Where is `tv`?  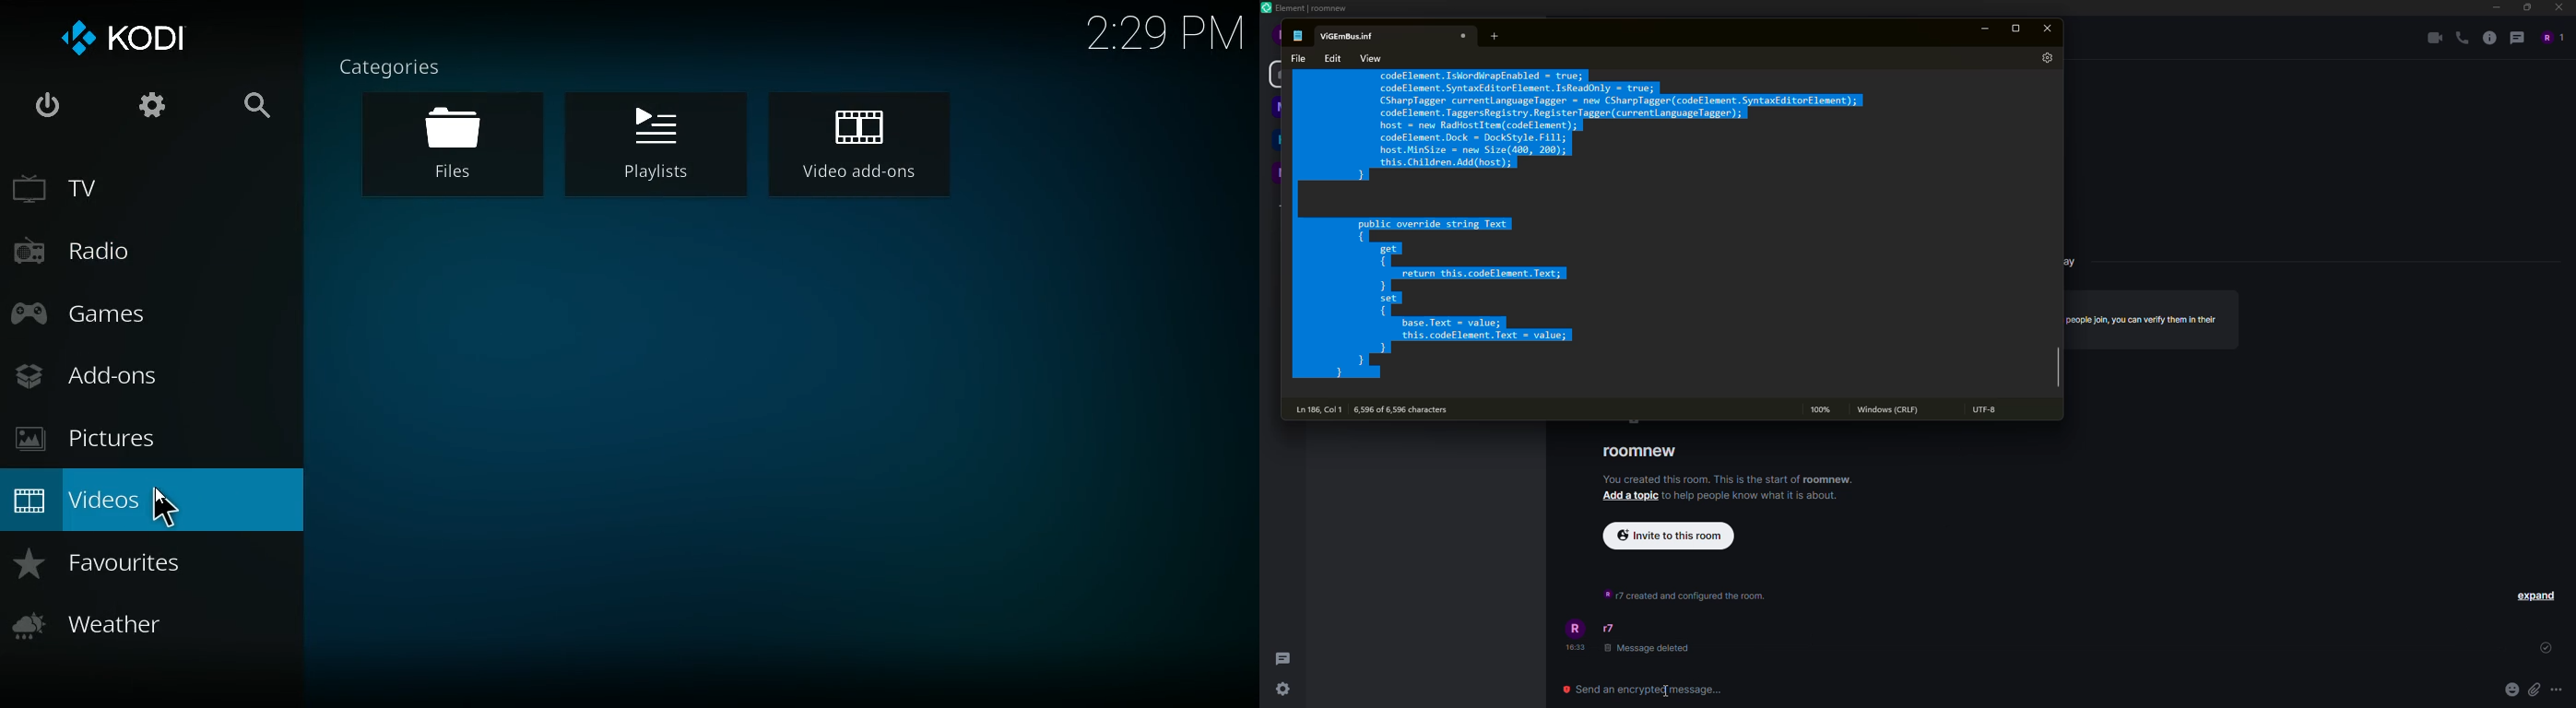 tv is located at coordinates (146, 192).